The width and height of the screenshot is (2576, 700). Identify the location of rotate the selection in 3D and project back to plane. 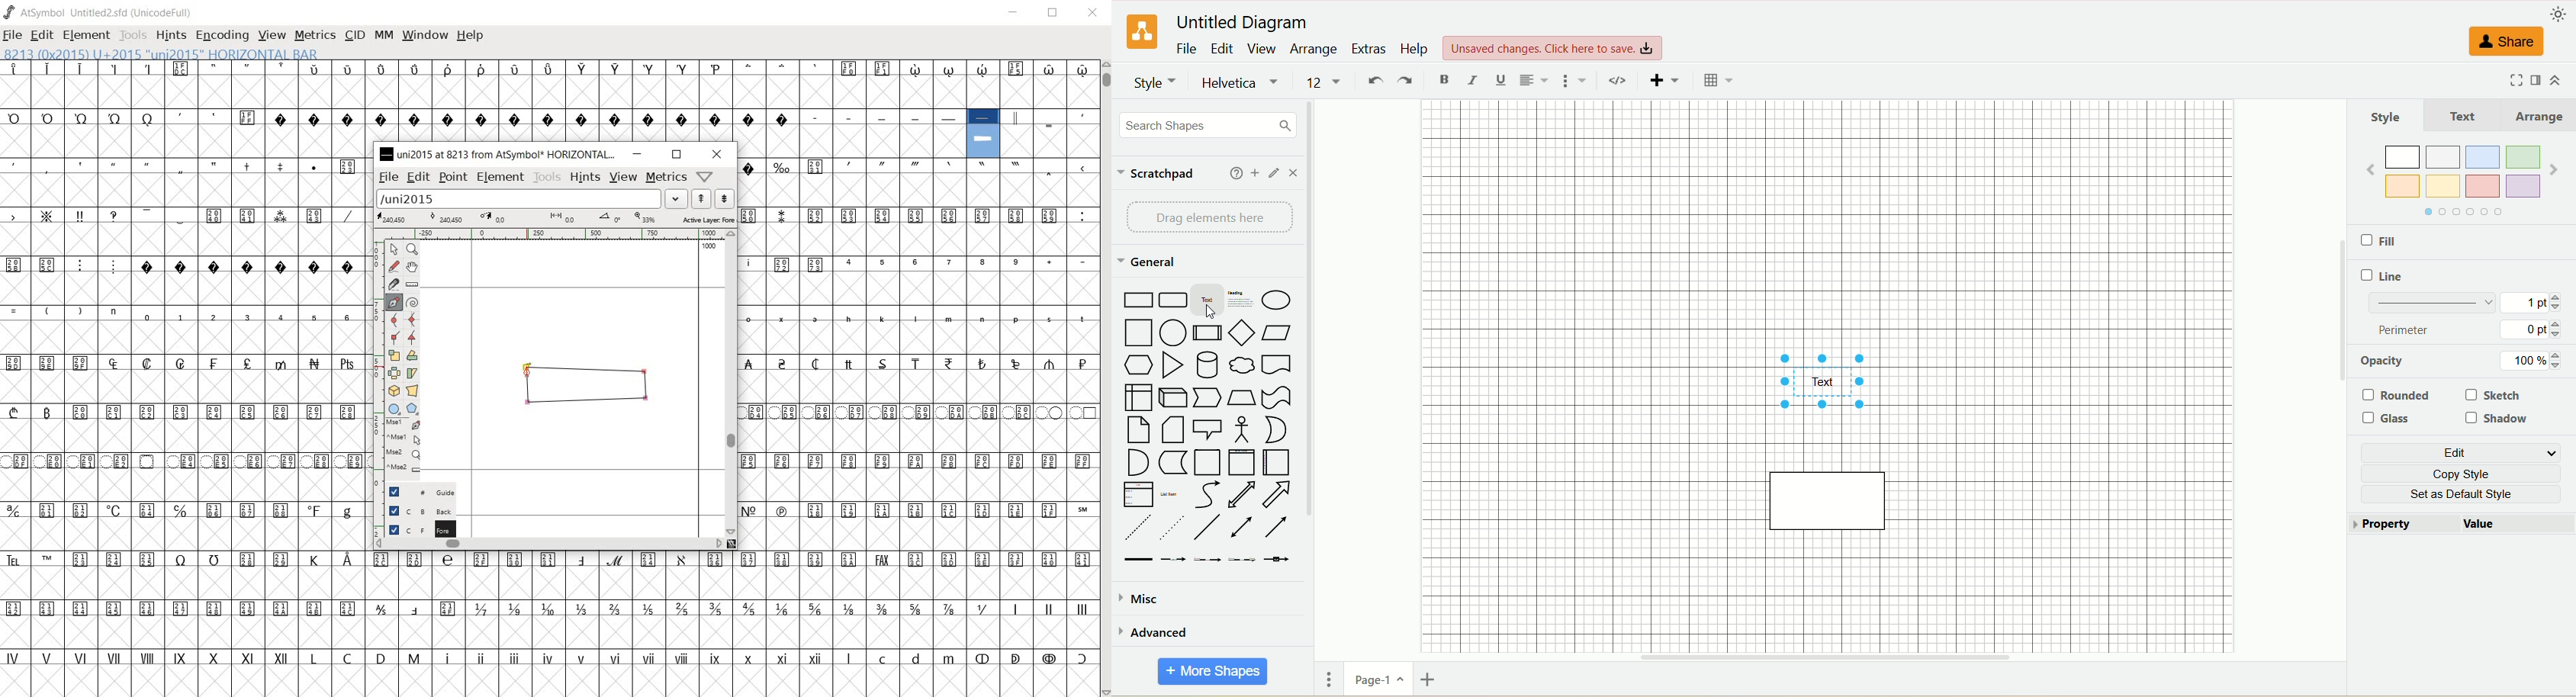
(392, 390).